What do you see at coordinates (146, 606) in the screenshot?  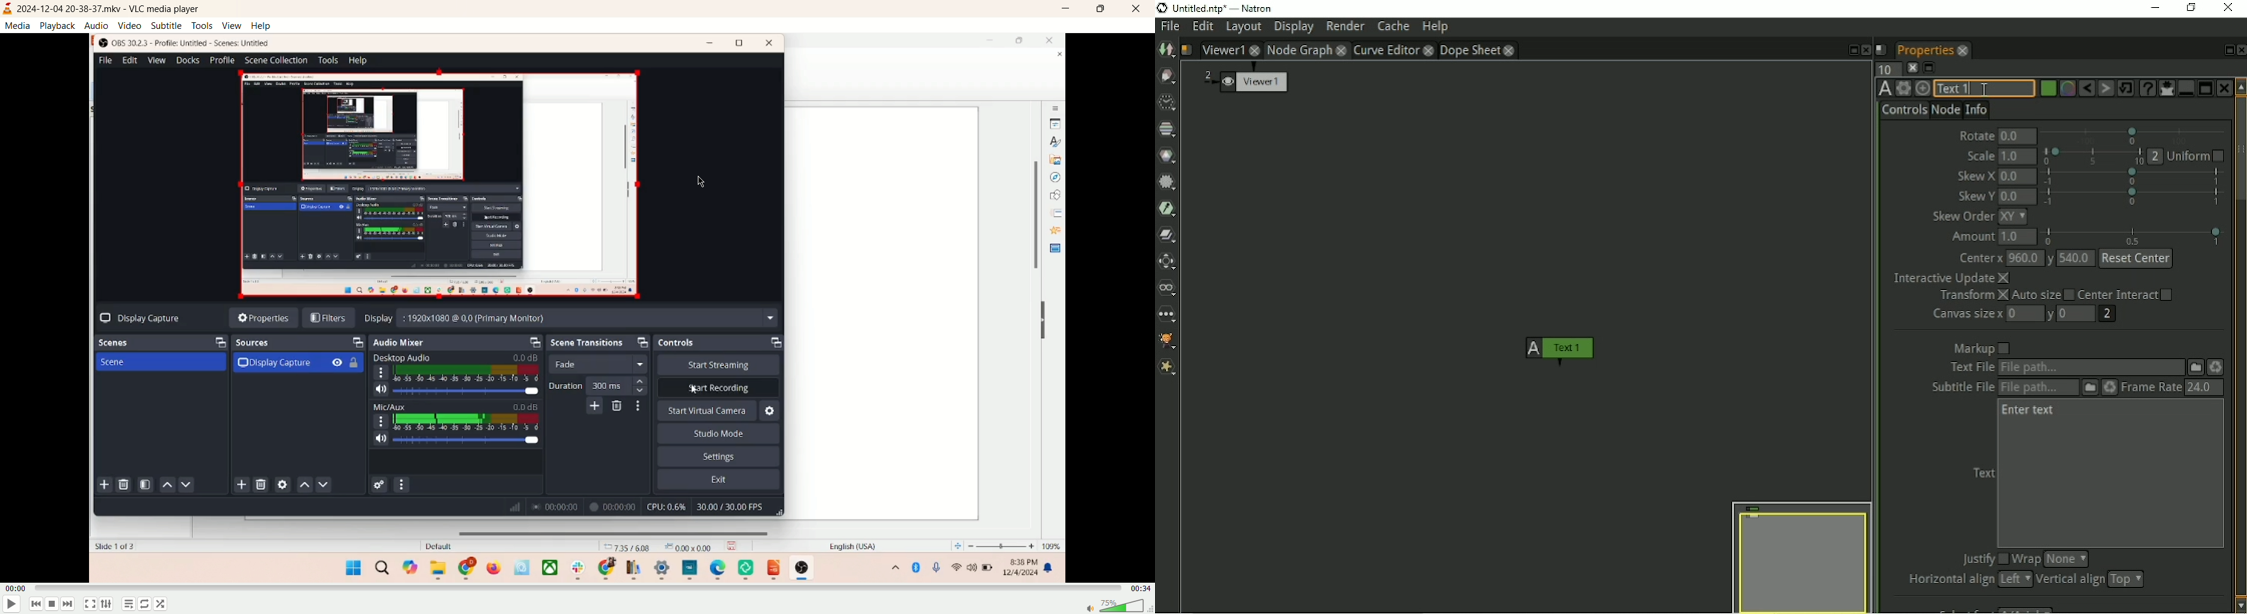 I see `loop` at bounding box center [146, 606].